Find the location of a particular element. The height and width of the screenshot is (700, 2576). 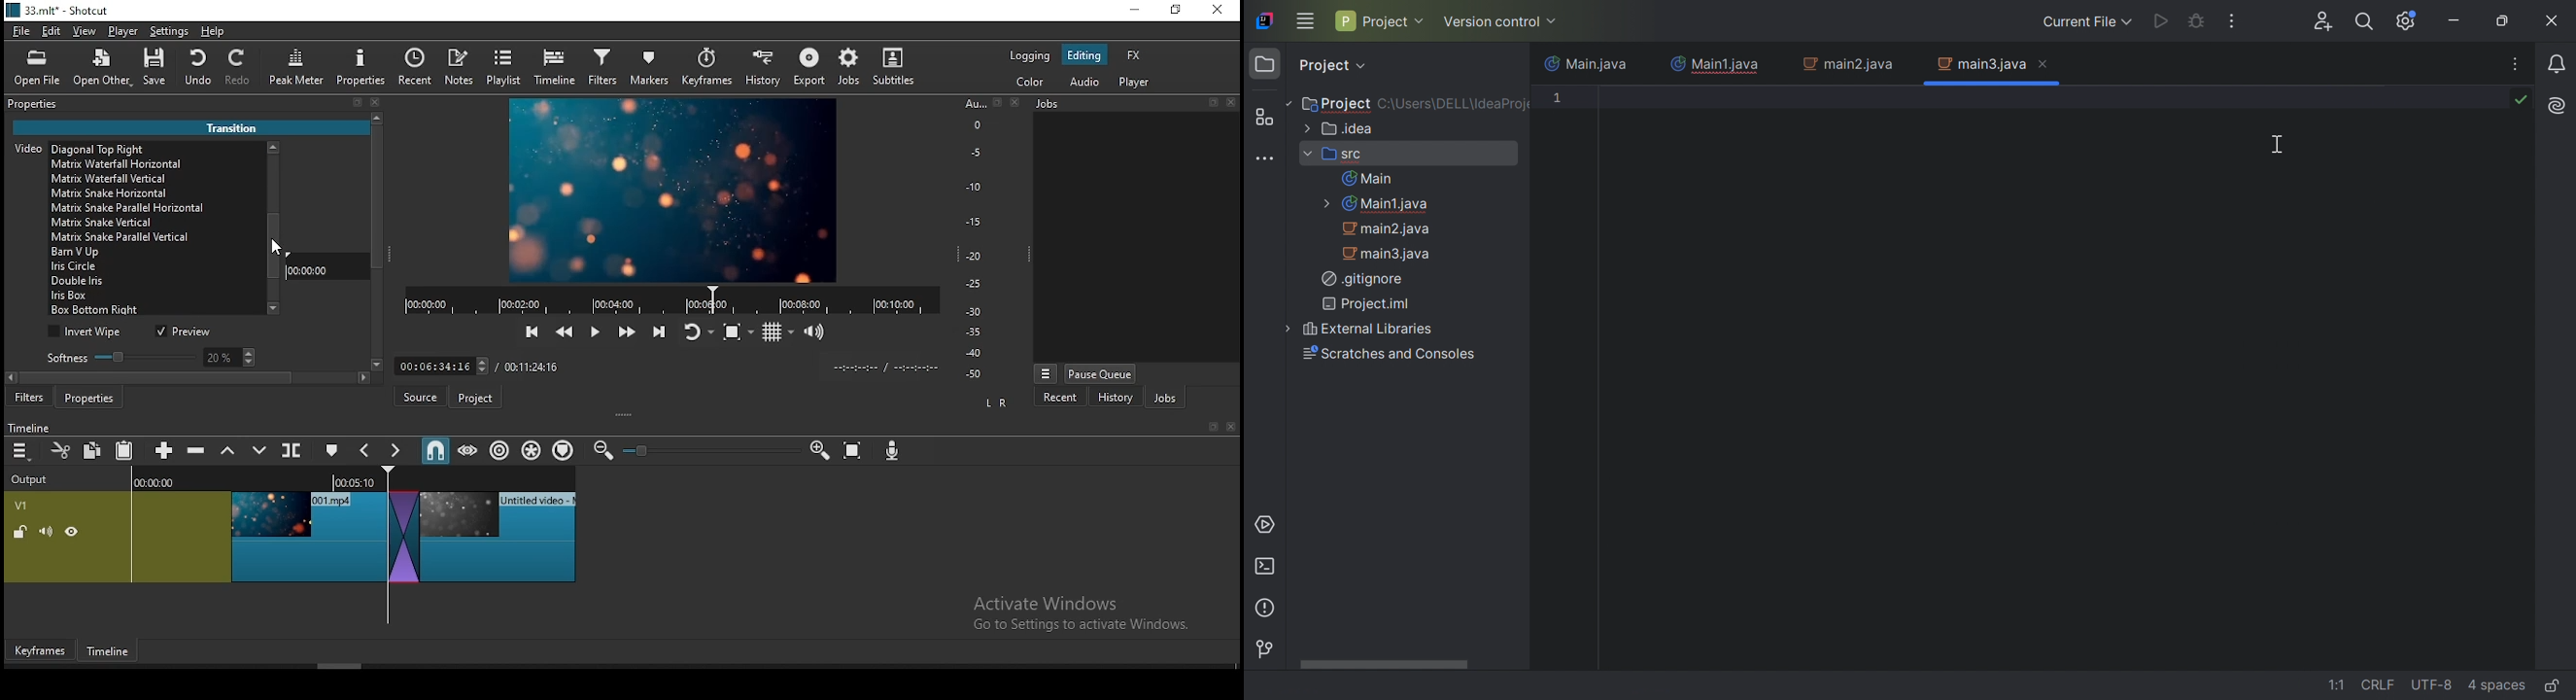

close window is located at coordinates (1217, 11).